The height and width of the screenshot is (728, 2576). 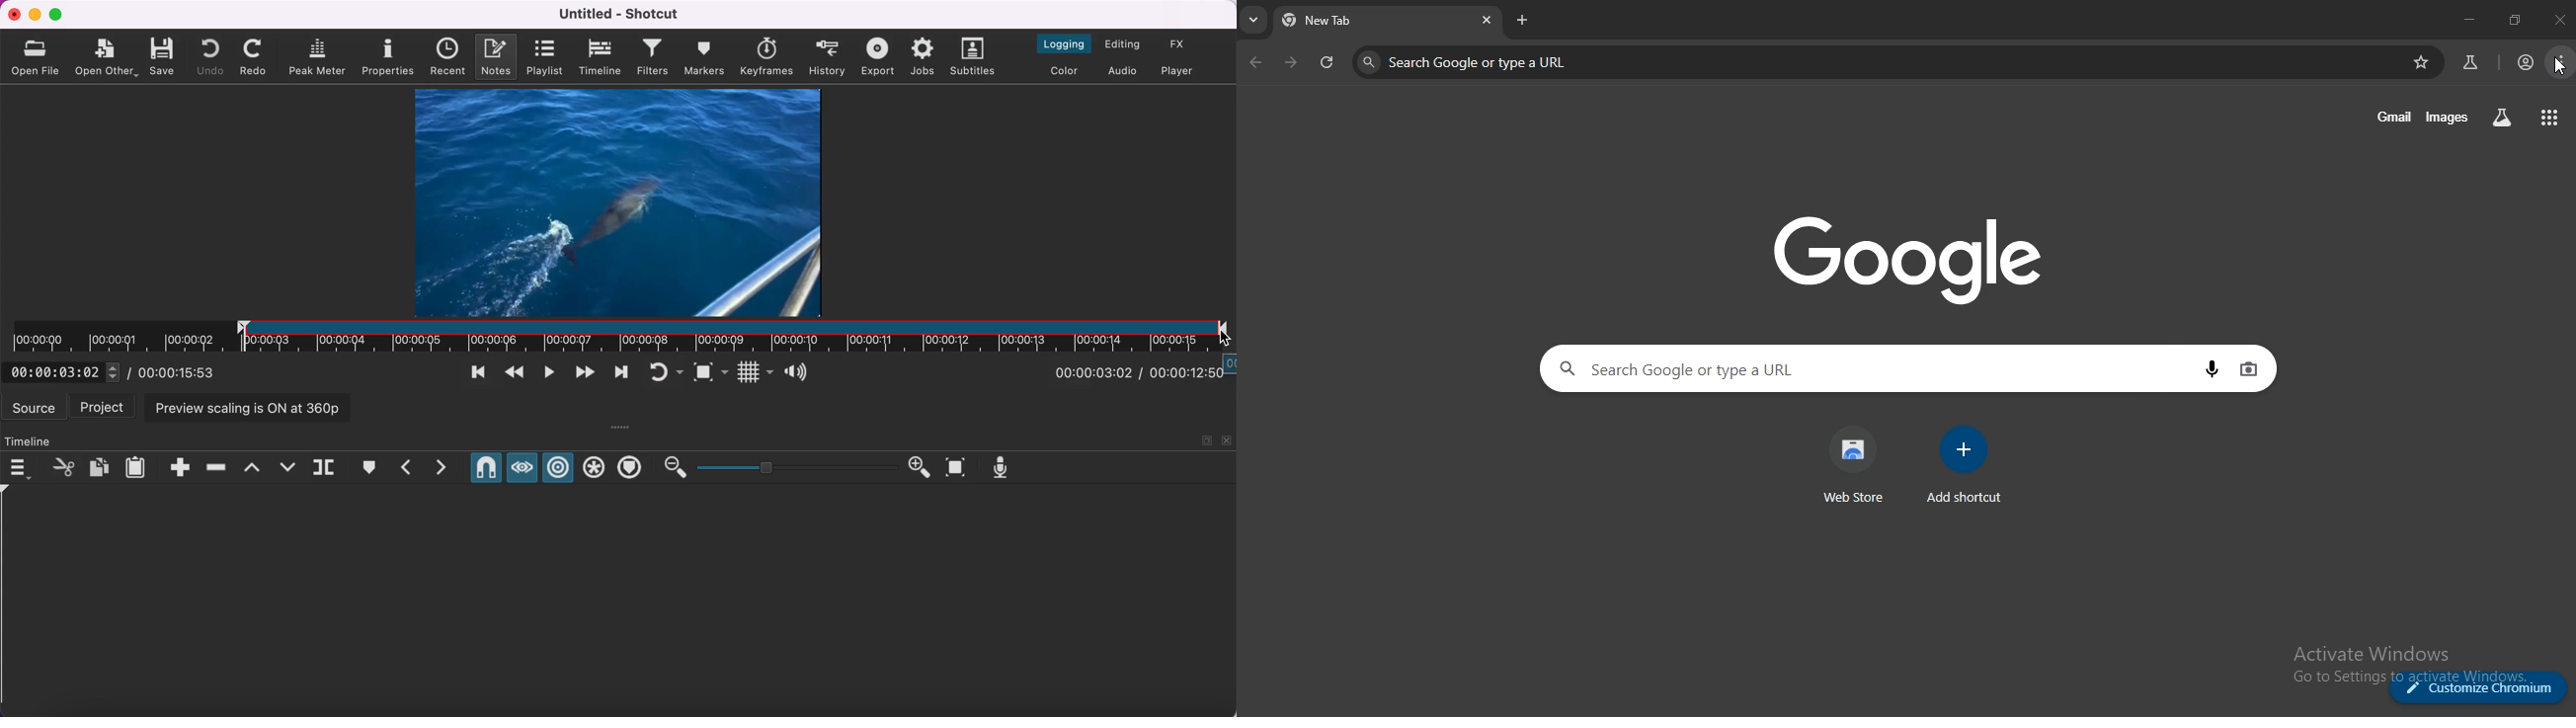 I want to click on google apps, so click(x=2551, y=116).